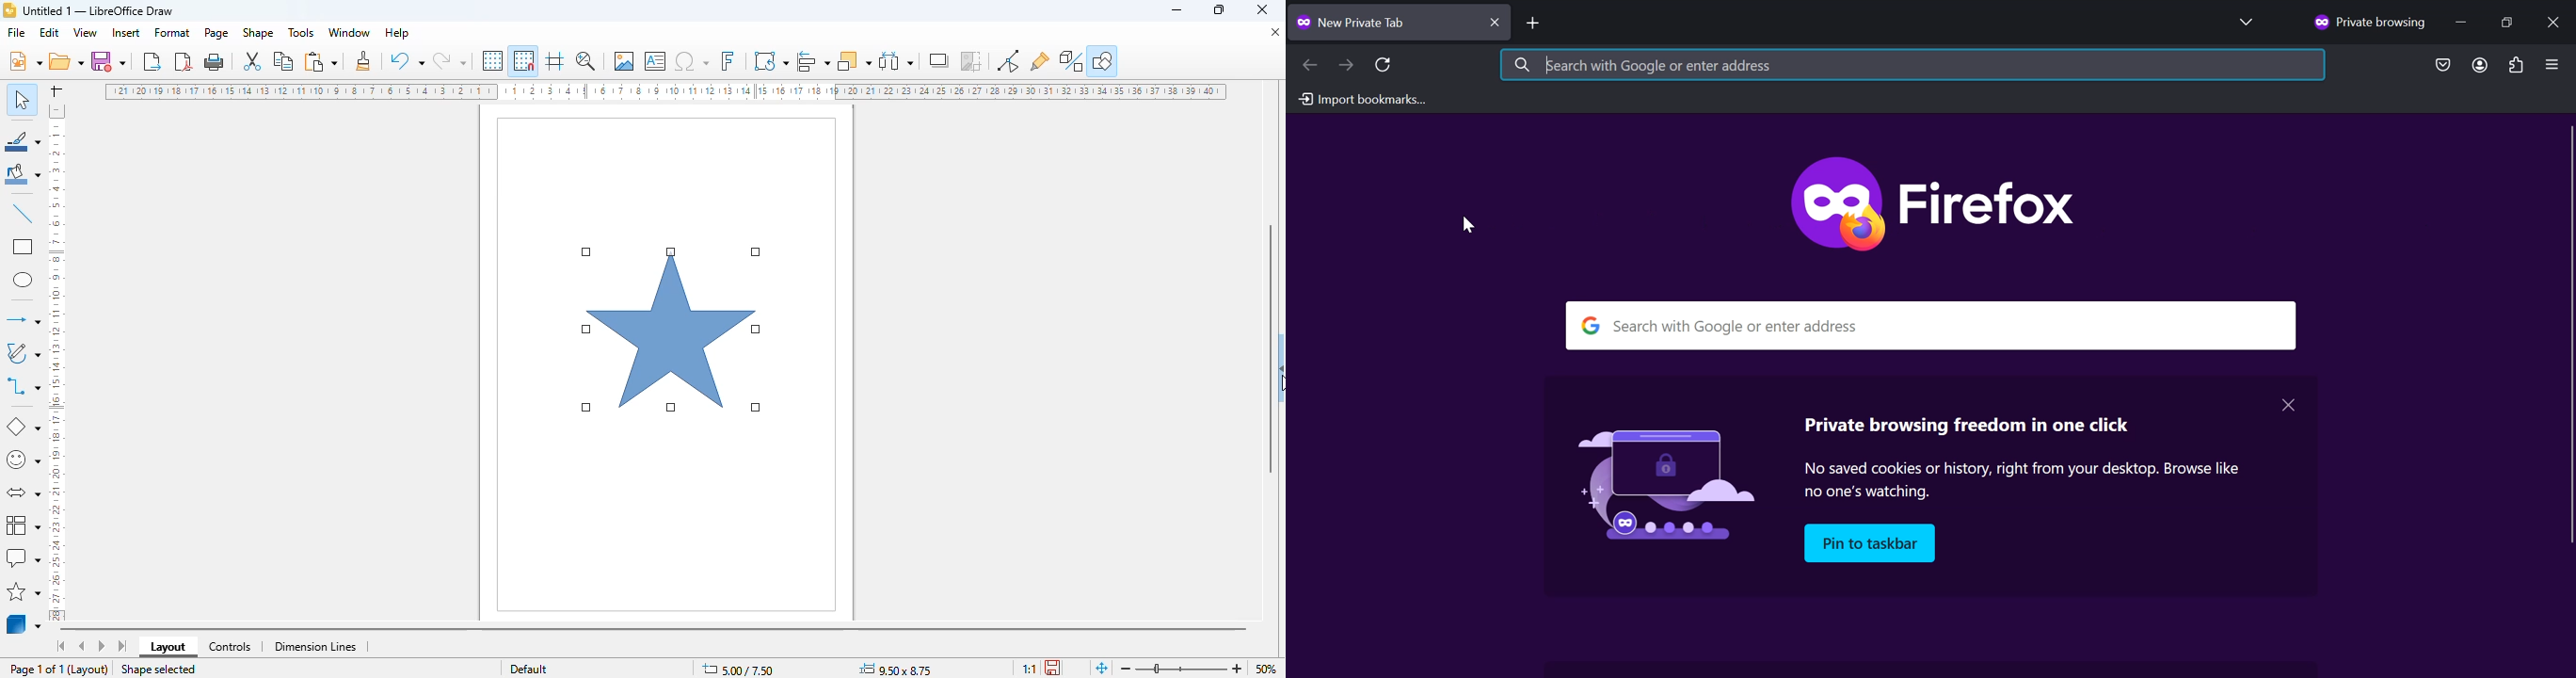  Describe the element at coordinates (23, 388) in the screenshot. I see `connector` at that location.